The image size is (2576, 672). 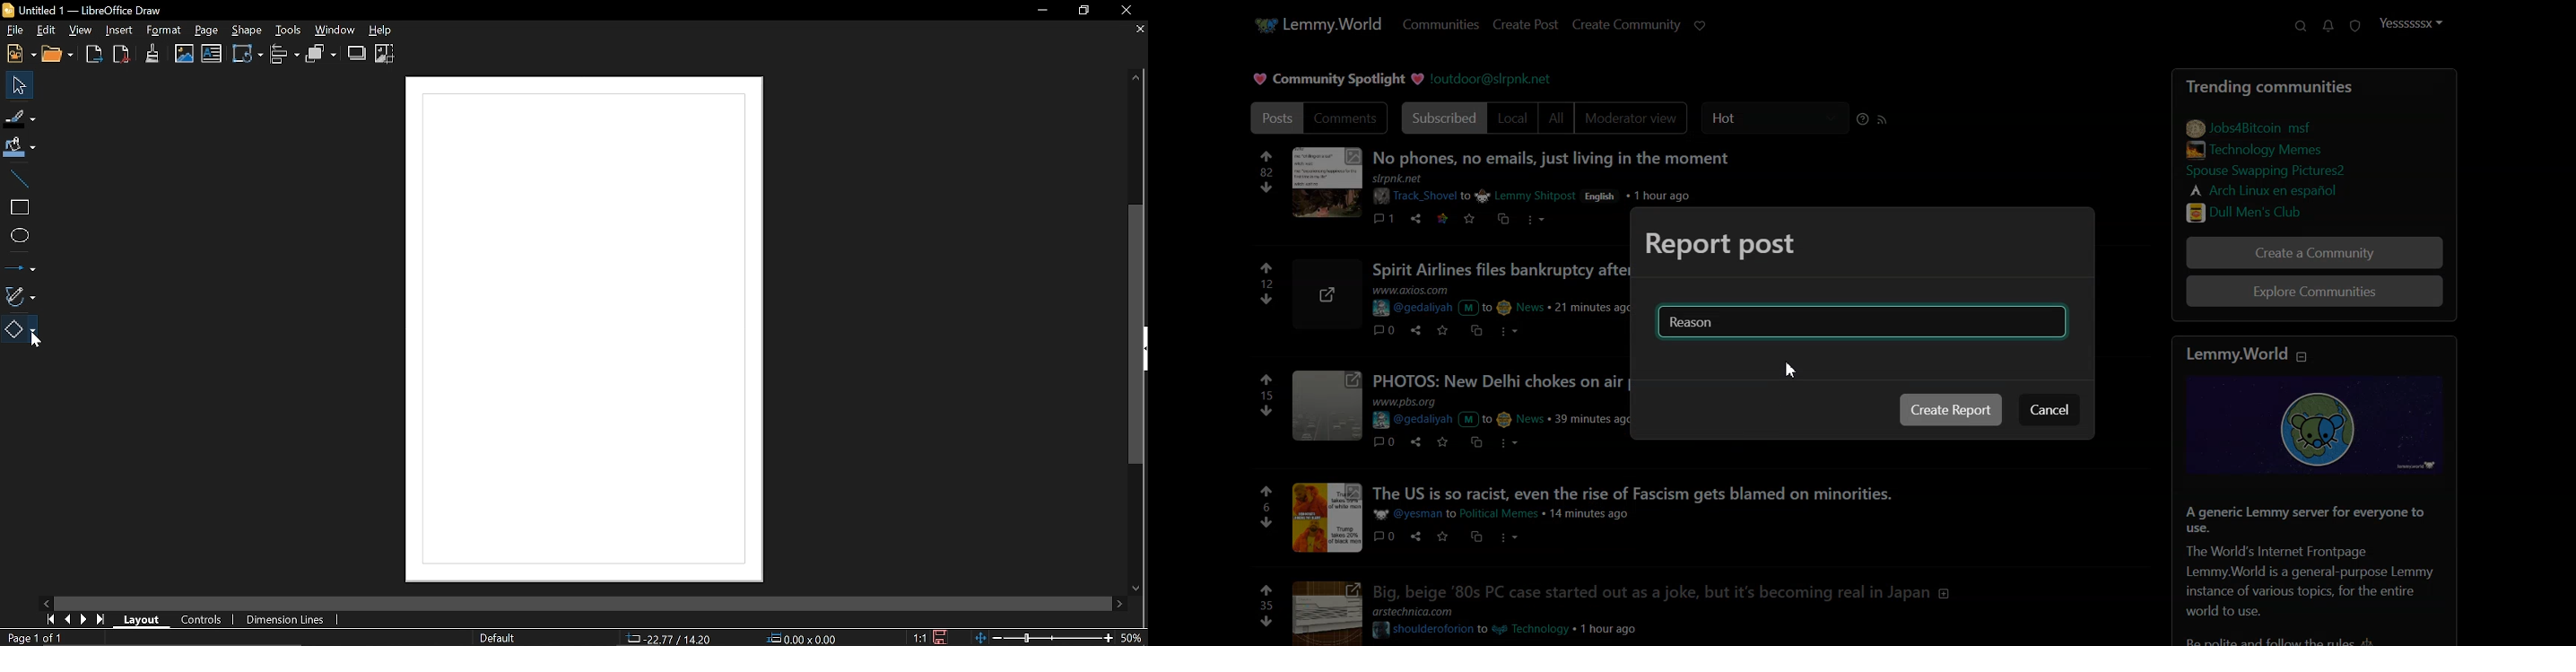 I want to click on Fill color, so click(x=20, y=148).